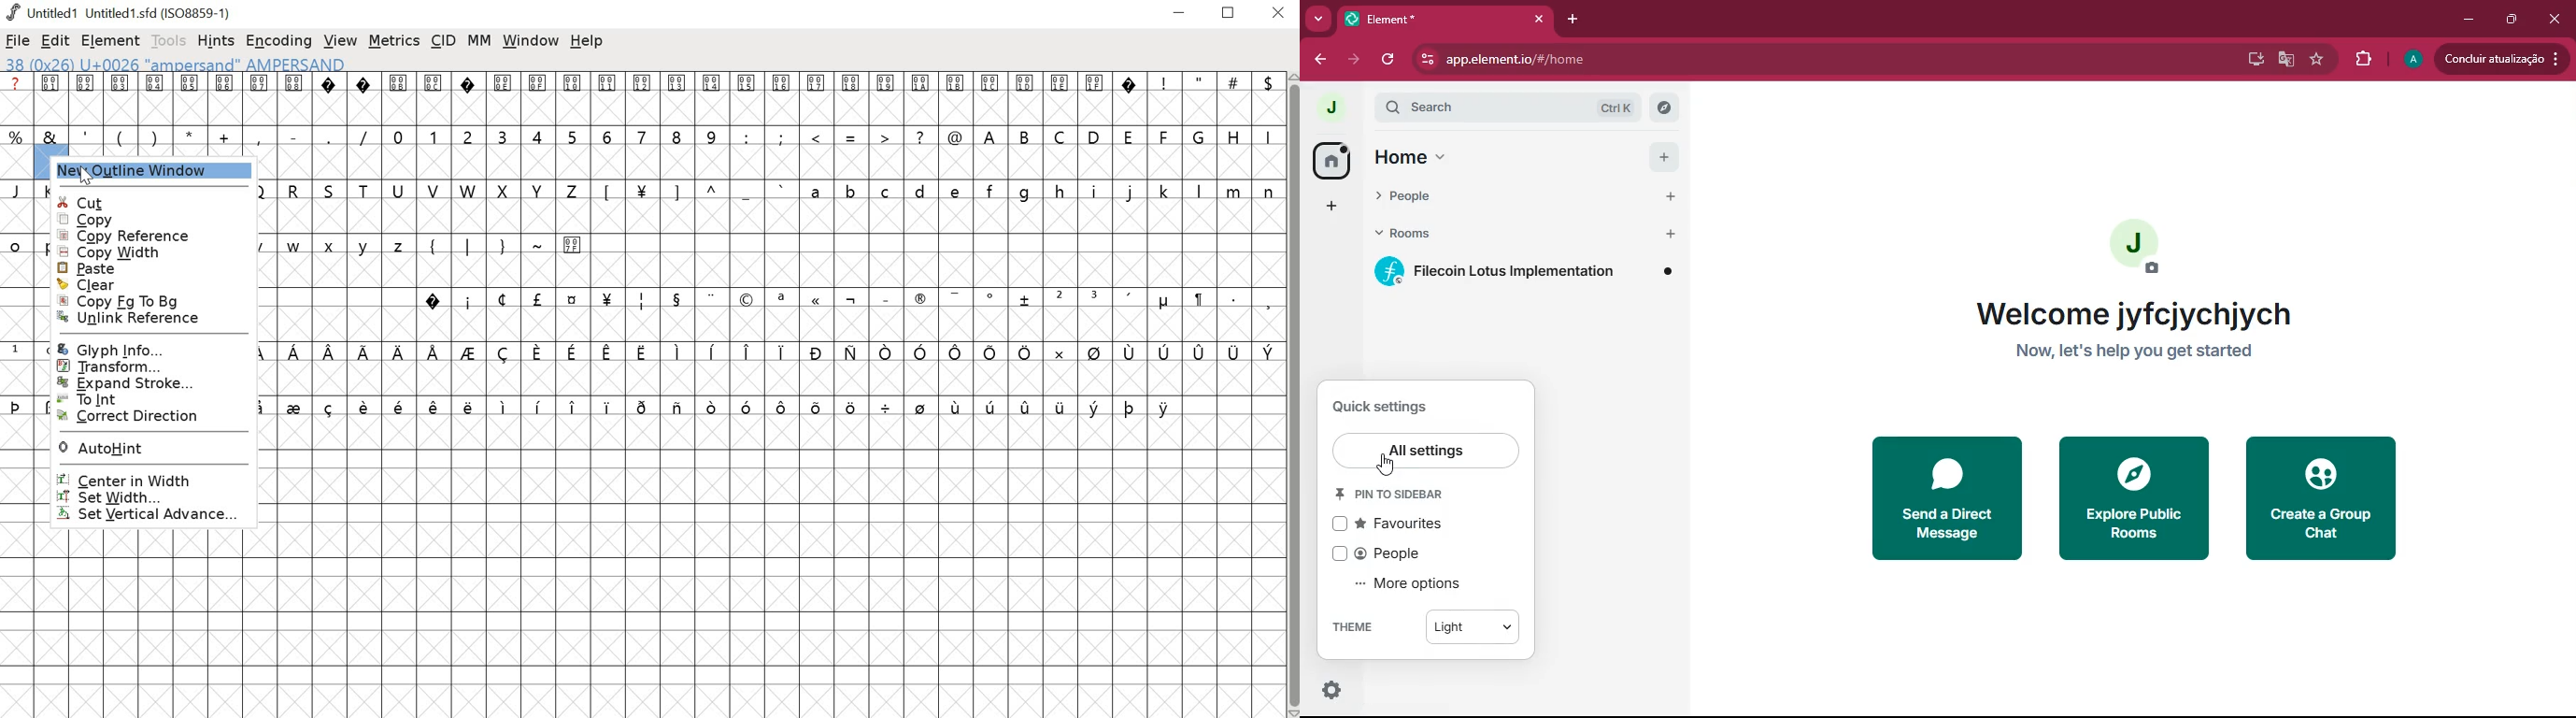 The image size is (2576, 728). Describe the element at coordinates (1356, 60) in the screenshot. I see `forward` at that location.